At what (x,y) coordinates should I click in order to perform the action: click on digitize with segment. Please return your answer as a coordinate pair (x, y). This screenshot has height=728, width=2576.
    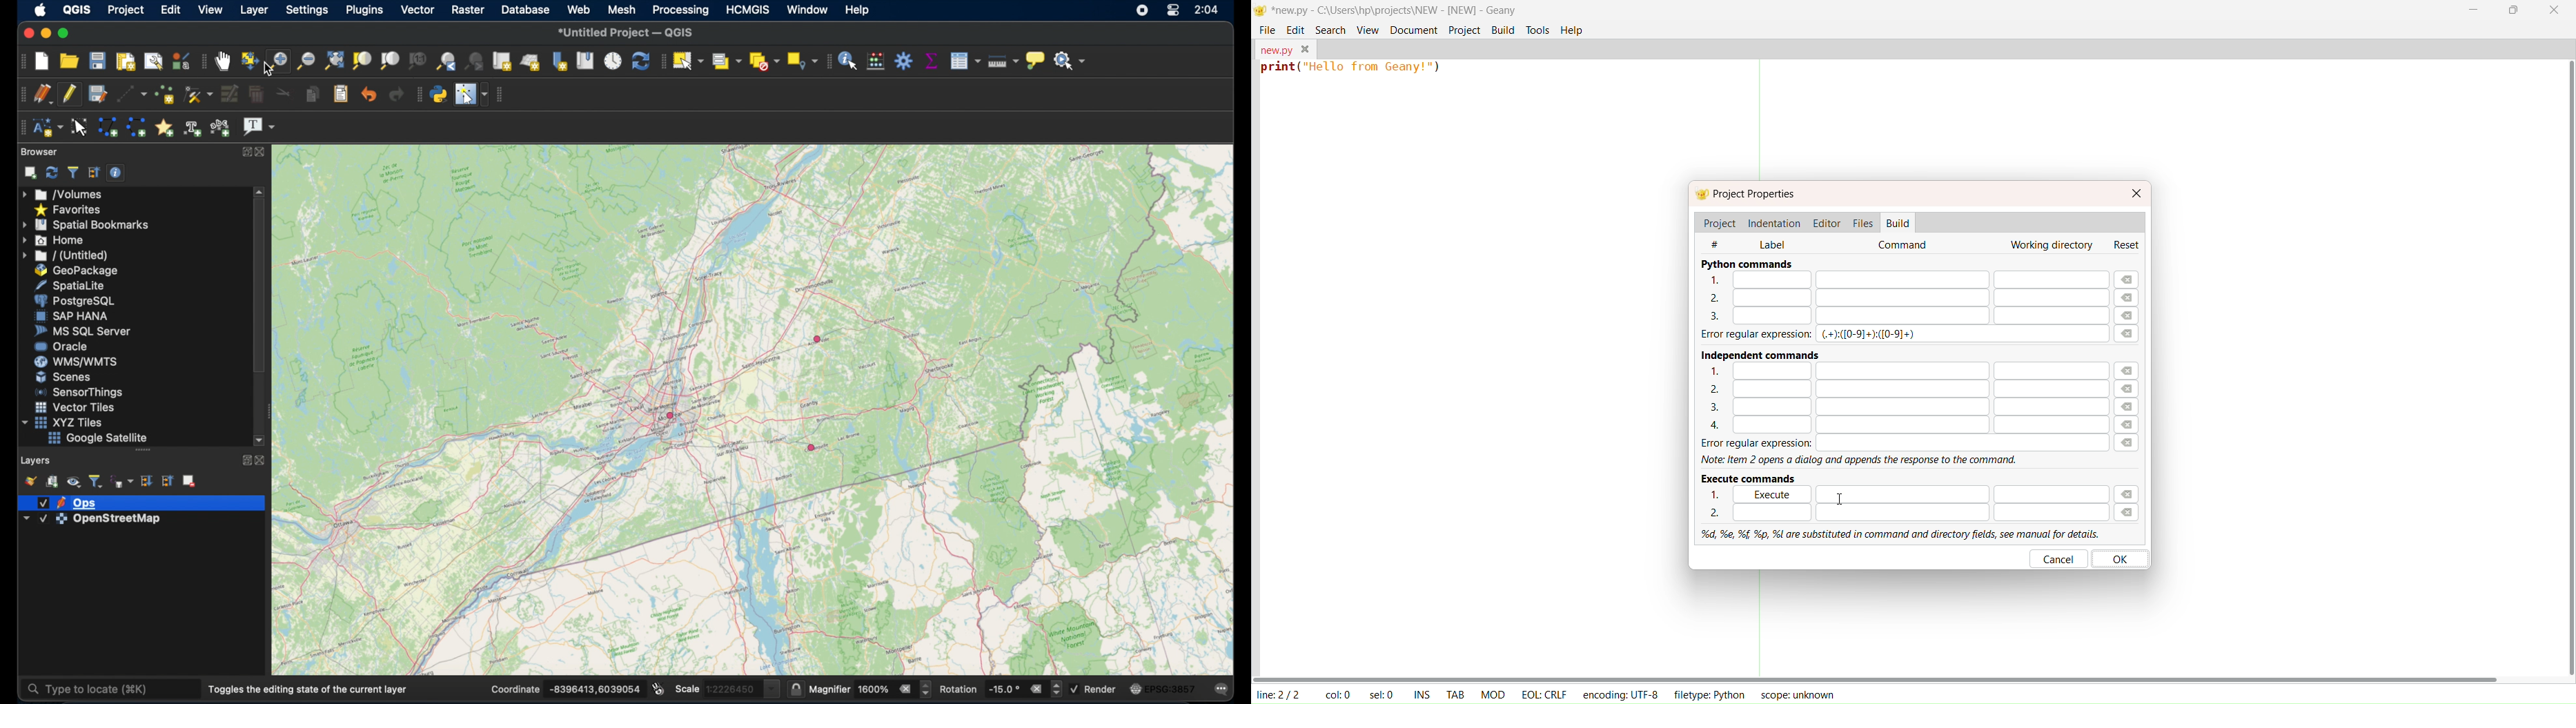
    Looking at the image, I should click on (128, 95).